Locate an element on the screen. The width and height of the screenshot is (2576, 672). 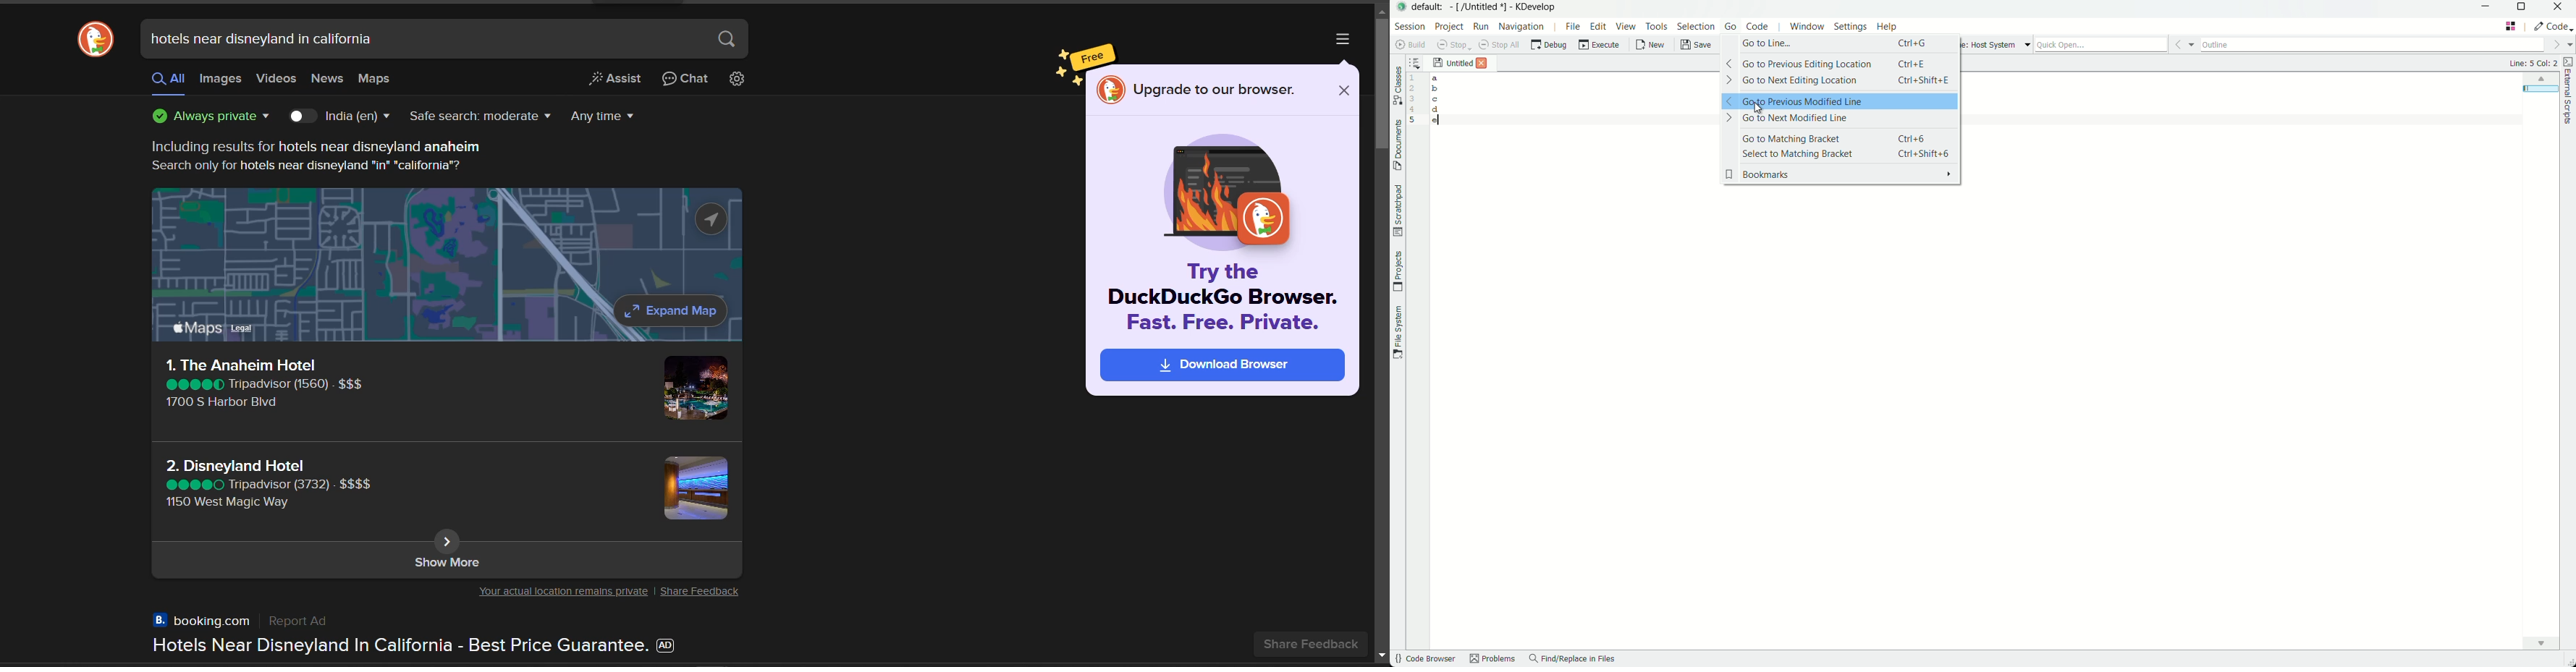
show more is located at coordinates (445, 562).